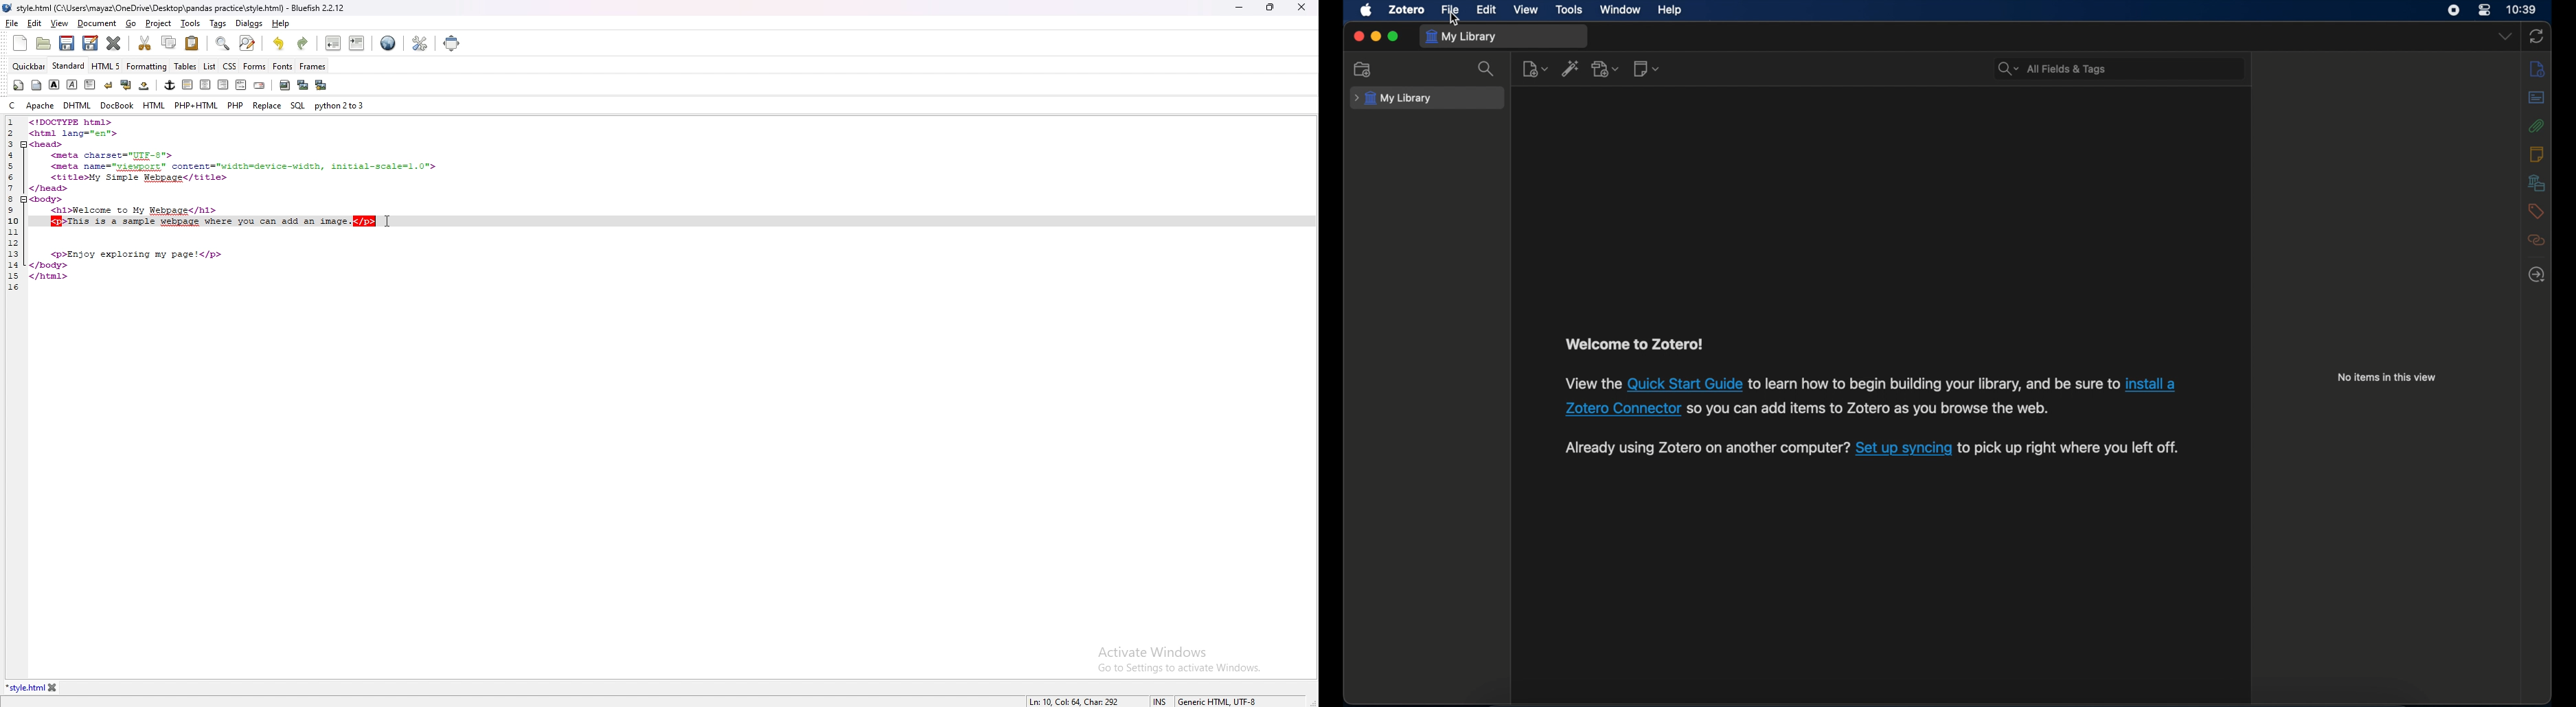 This screenshot has width=2576, height=728. I want to click on dialogs, so click(249, 23).